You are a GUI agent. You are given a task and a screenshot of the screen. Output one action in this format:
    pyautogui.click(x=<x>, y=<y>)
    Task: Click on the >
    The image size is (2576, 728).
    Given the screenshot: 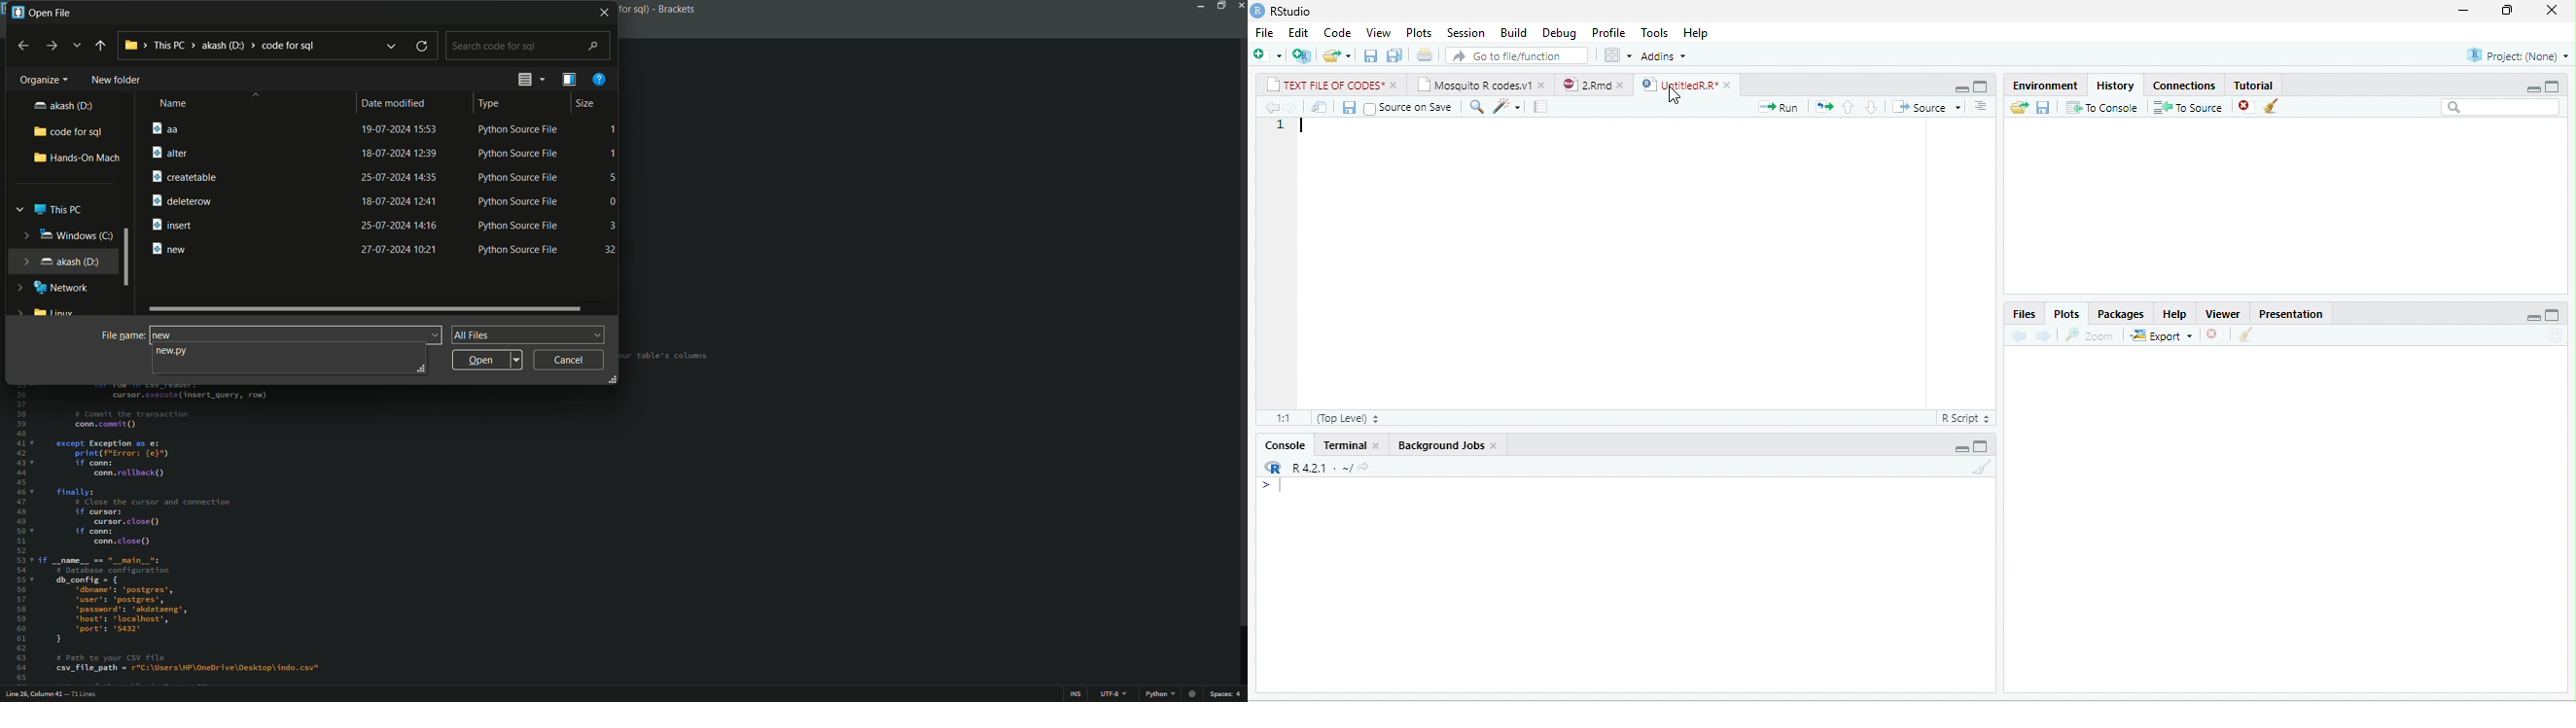 What is the action you would take?
    pyautogui.click(x=1271, y=485)
    